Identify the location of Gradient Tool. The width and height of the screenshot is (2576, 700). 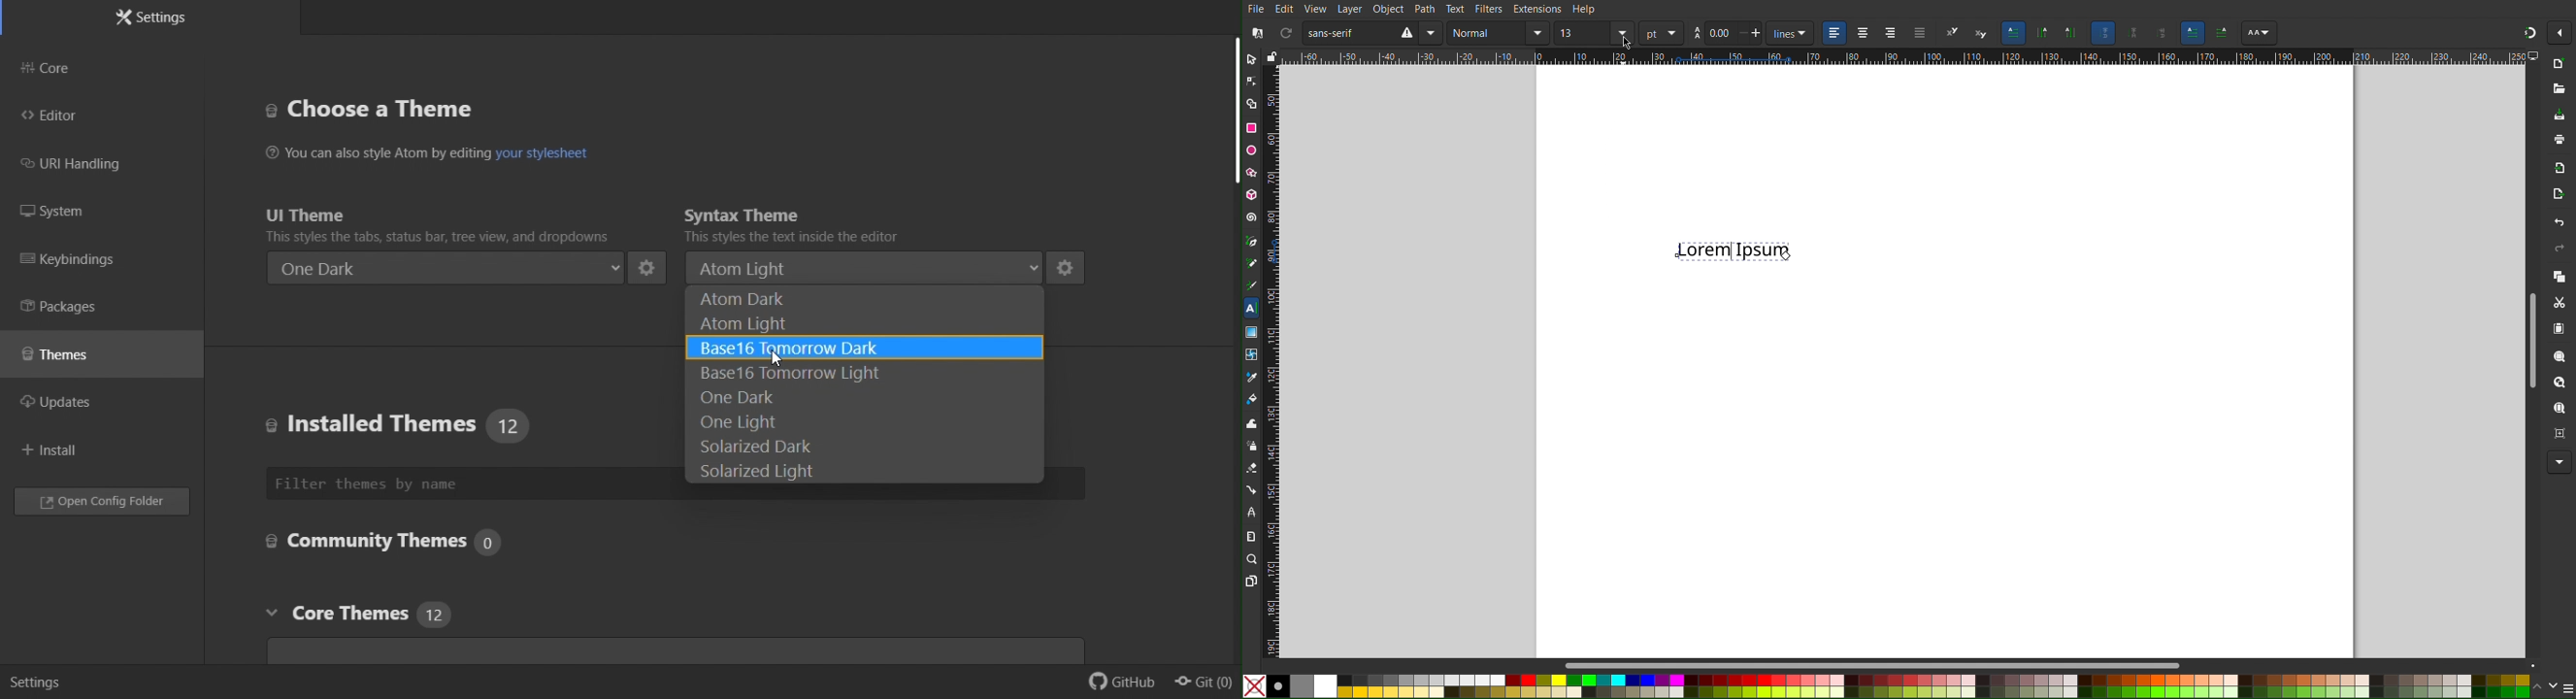
(1251, 331).